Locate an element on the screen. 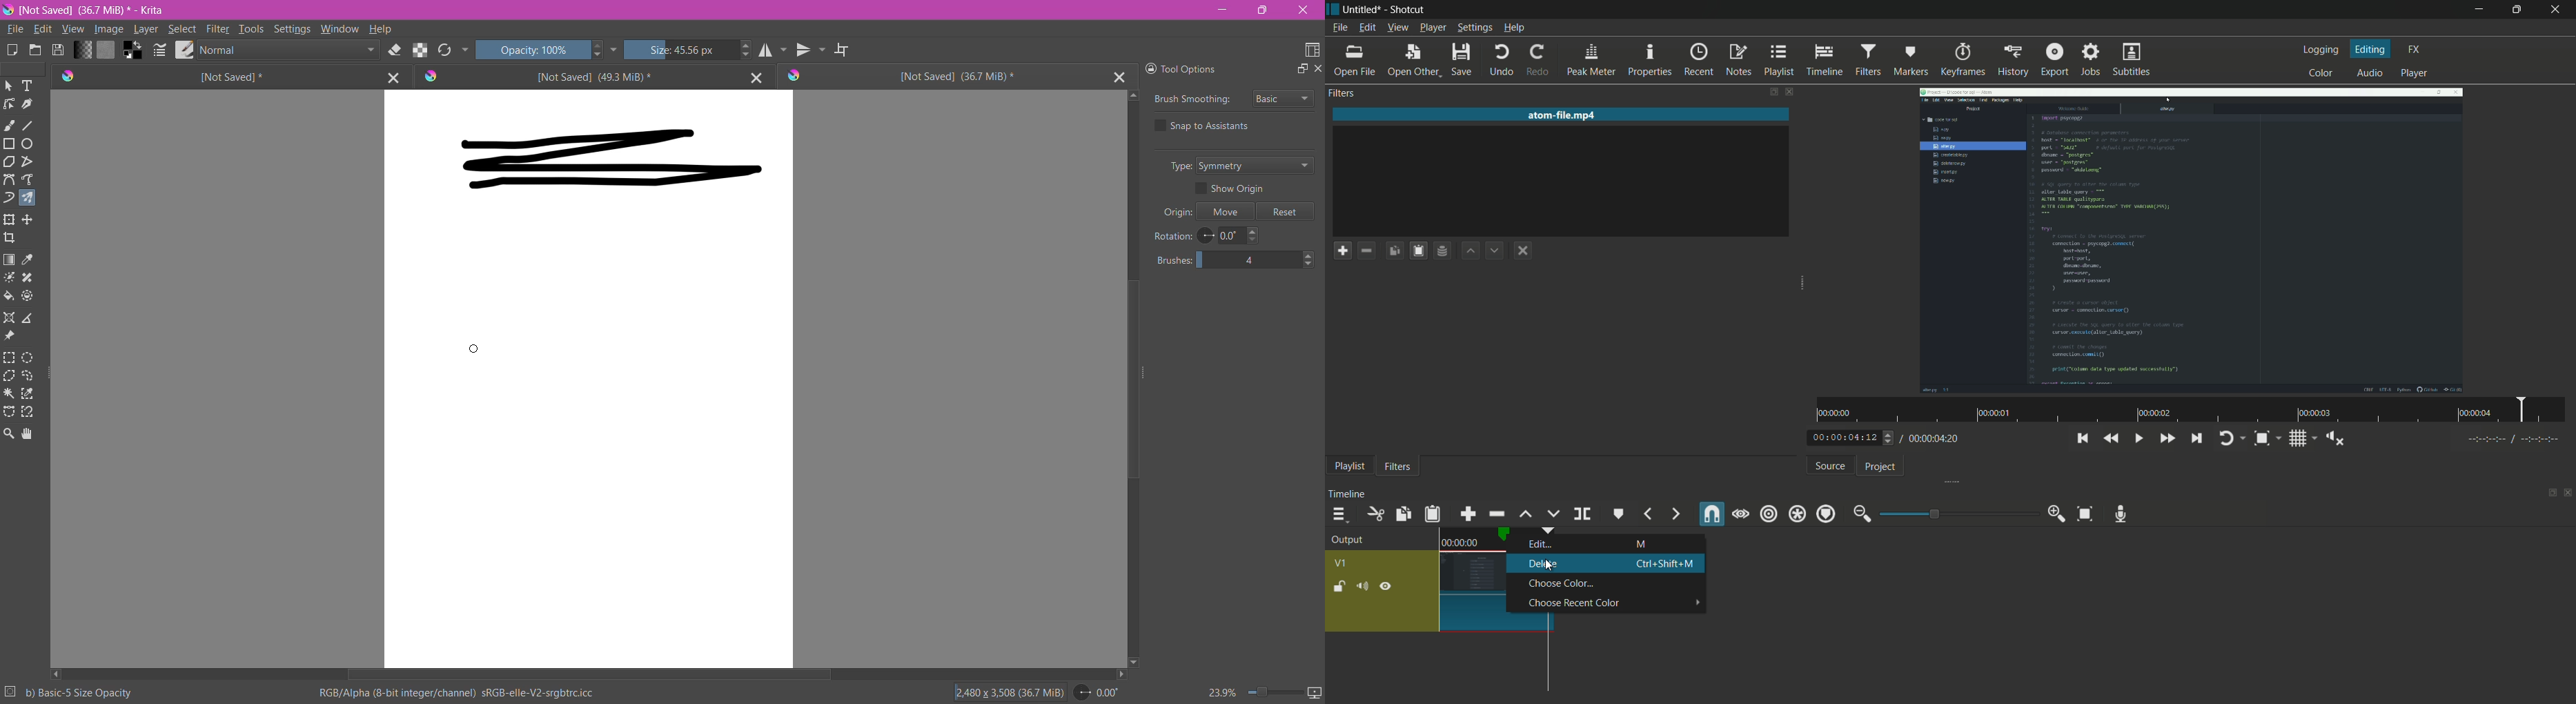 This screenshot has height=728, width=2576. copy checked filters is located at coordinates (1394, 252).